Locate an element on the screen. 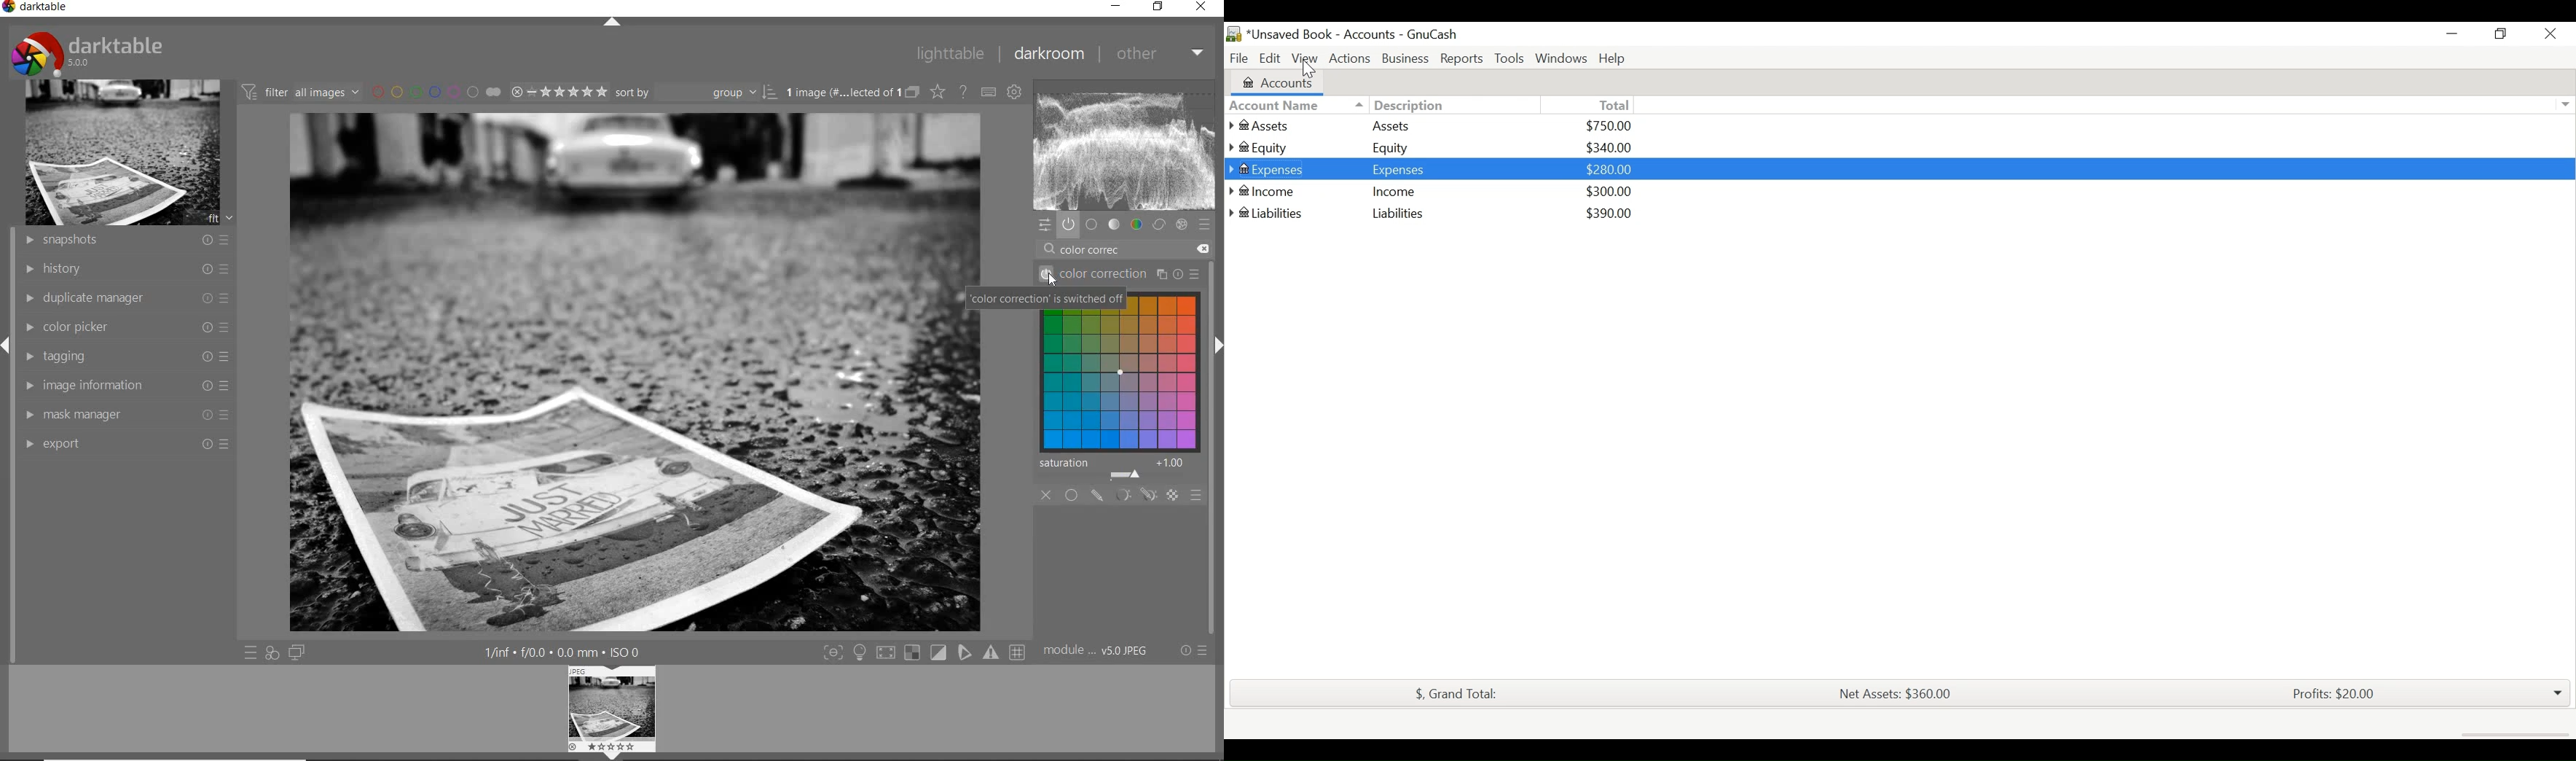  base is located at coordinates (1091, 225).